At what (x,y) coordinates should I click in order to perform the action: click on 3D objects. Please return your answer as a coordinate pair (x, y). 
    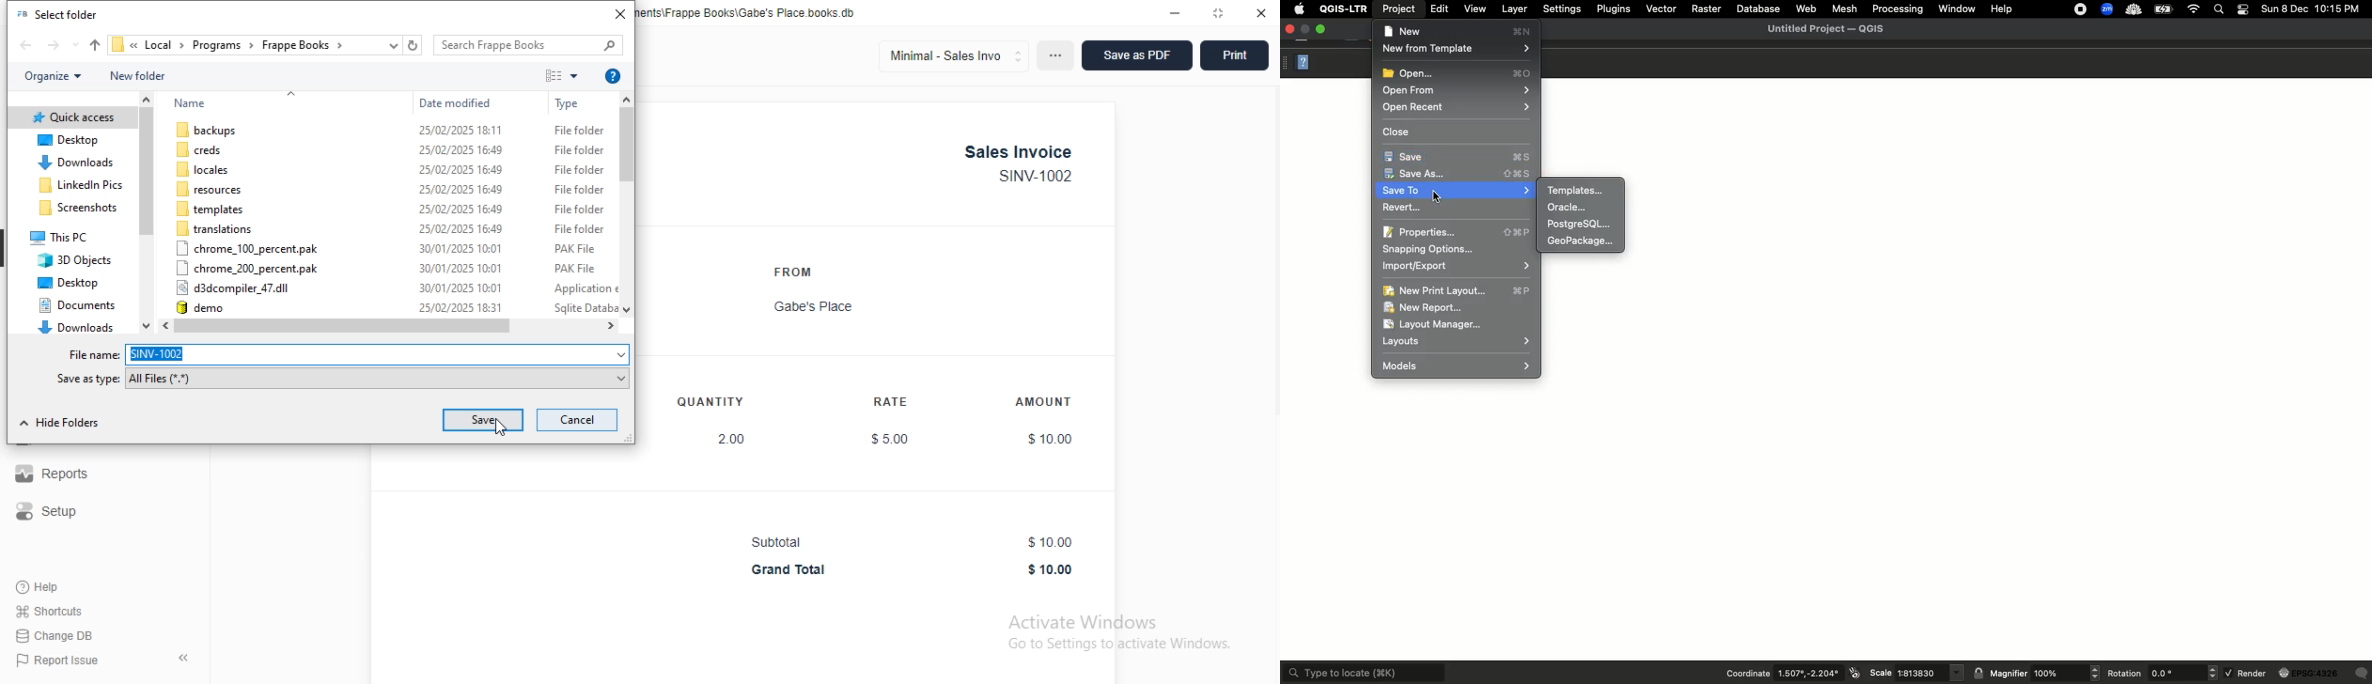
    Looking at the image, I should click on (75, 260).